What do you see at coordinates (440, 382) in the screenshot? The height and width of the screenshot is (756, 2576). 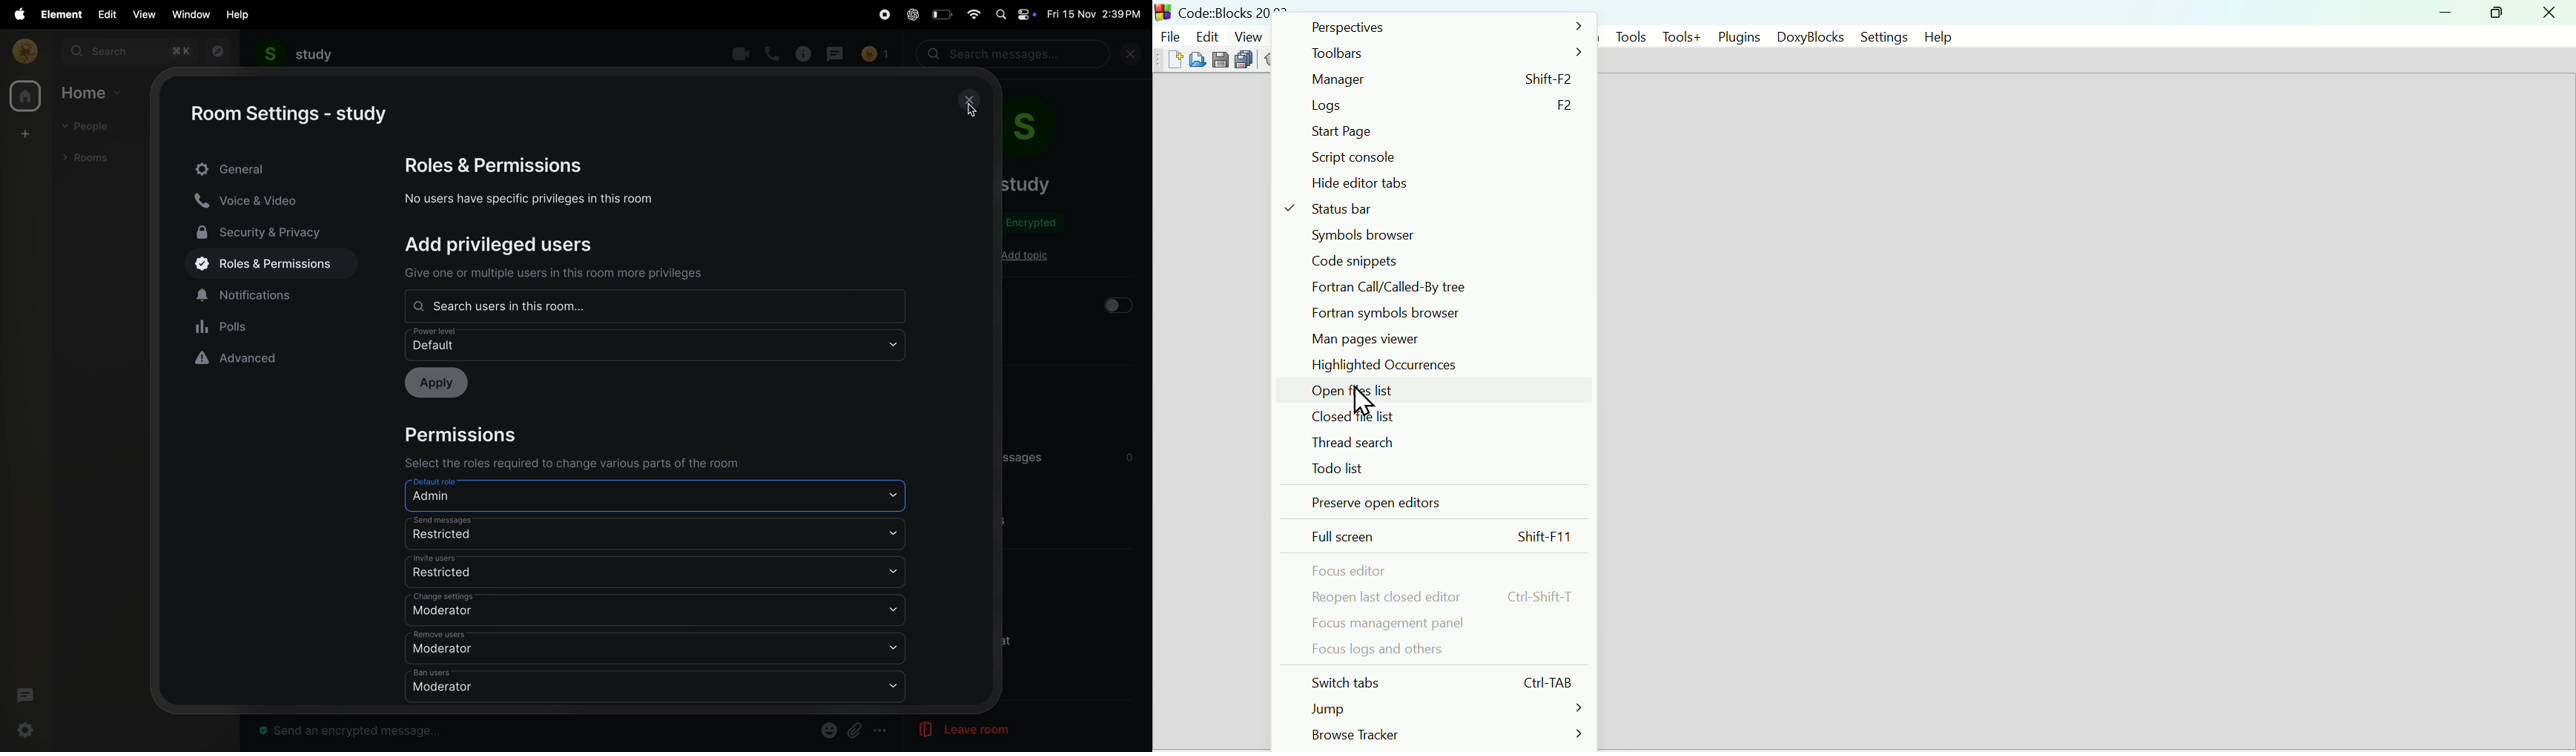 I see `Apply` at bounding box center [440, 382].